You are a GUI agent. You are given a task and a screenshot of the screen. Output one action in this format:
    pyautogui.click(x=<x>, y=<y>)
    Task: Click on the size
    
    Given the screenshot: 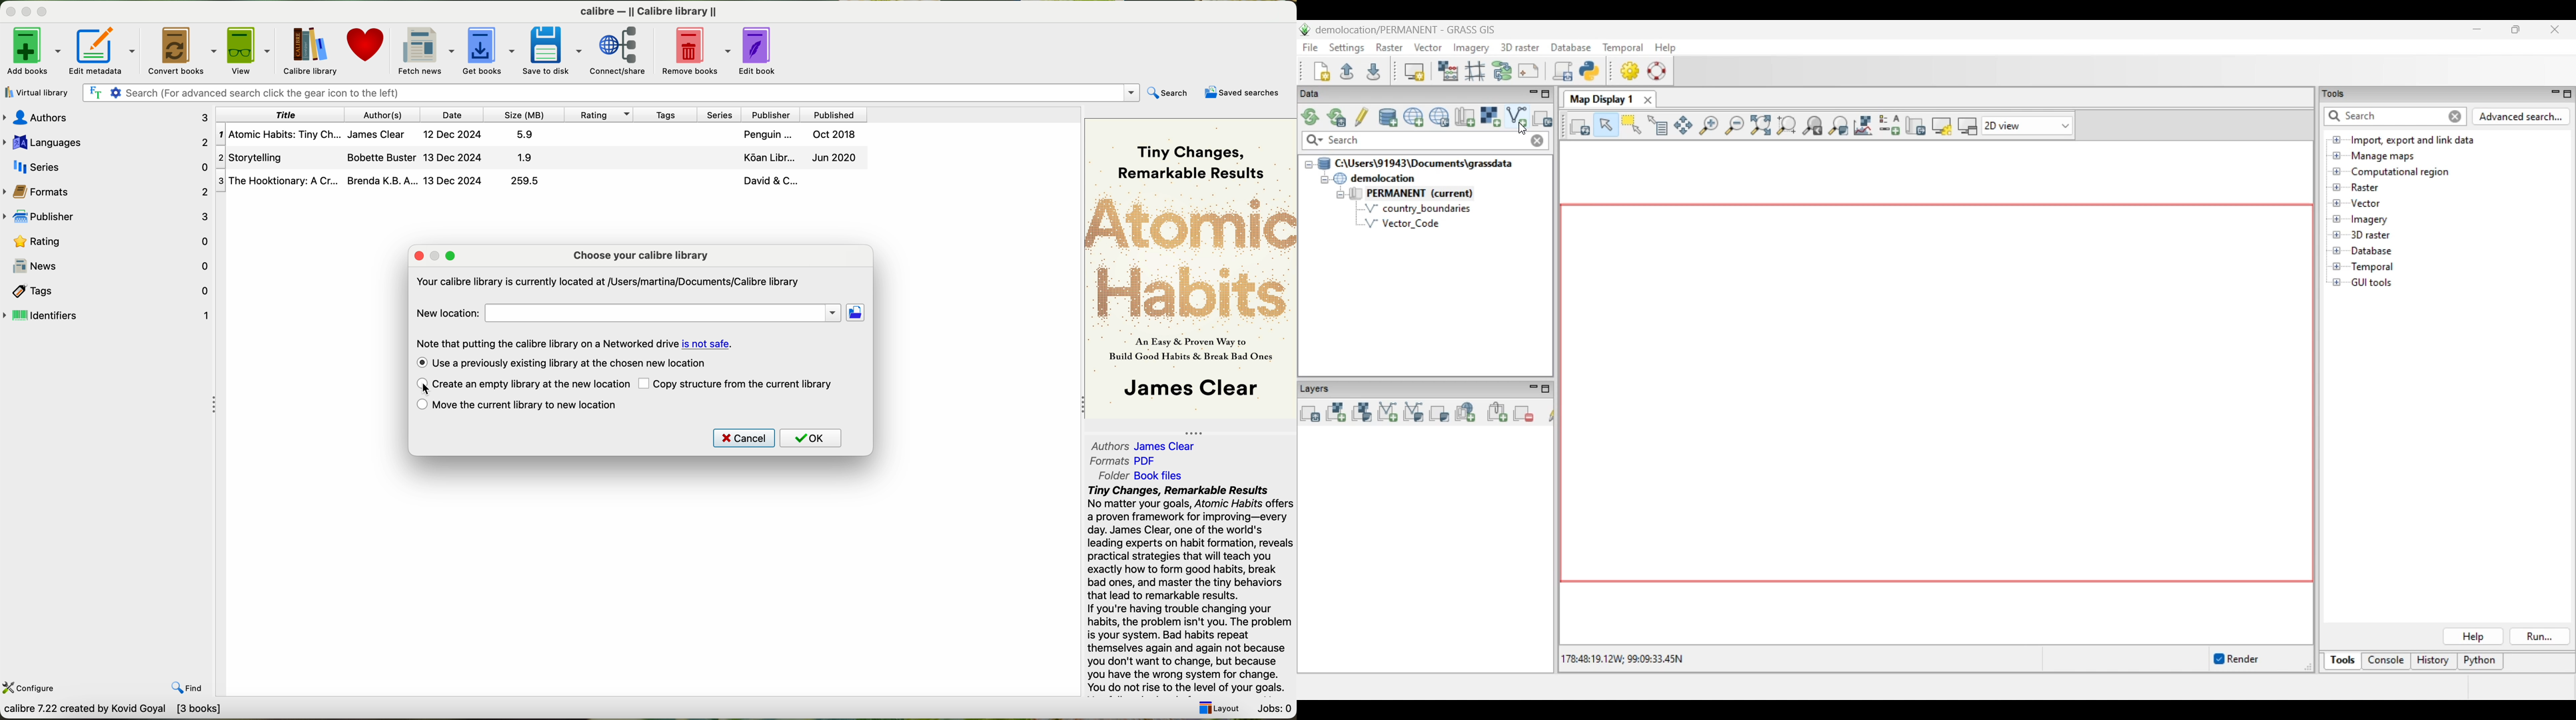 What is the action you would take?
    pyautogui.click(x=523, y=114)
    